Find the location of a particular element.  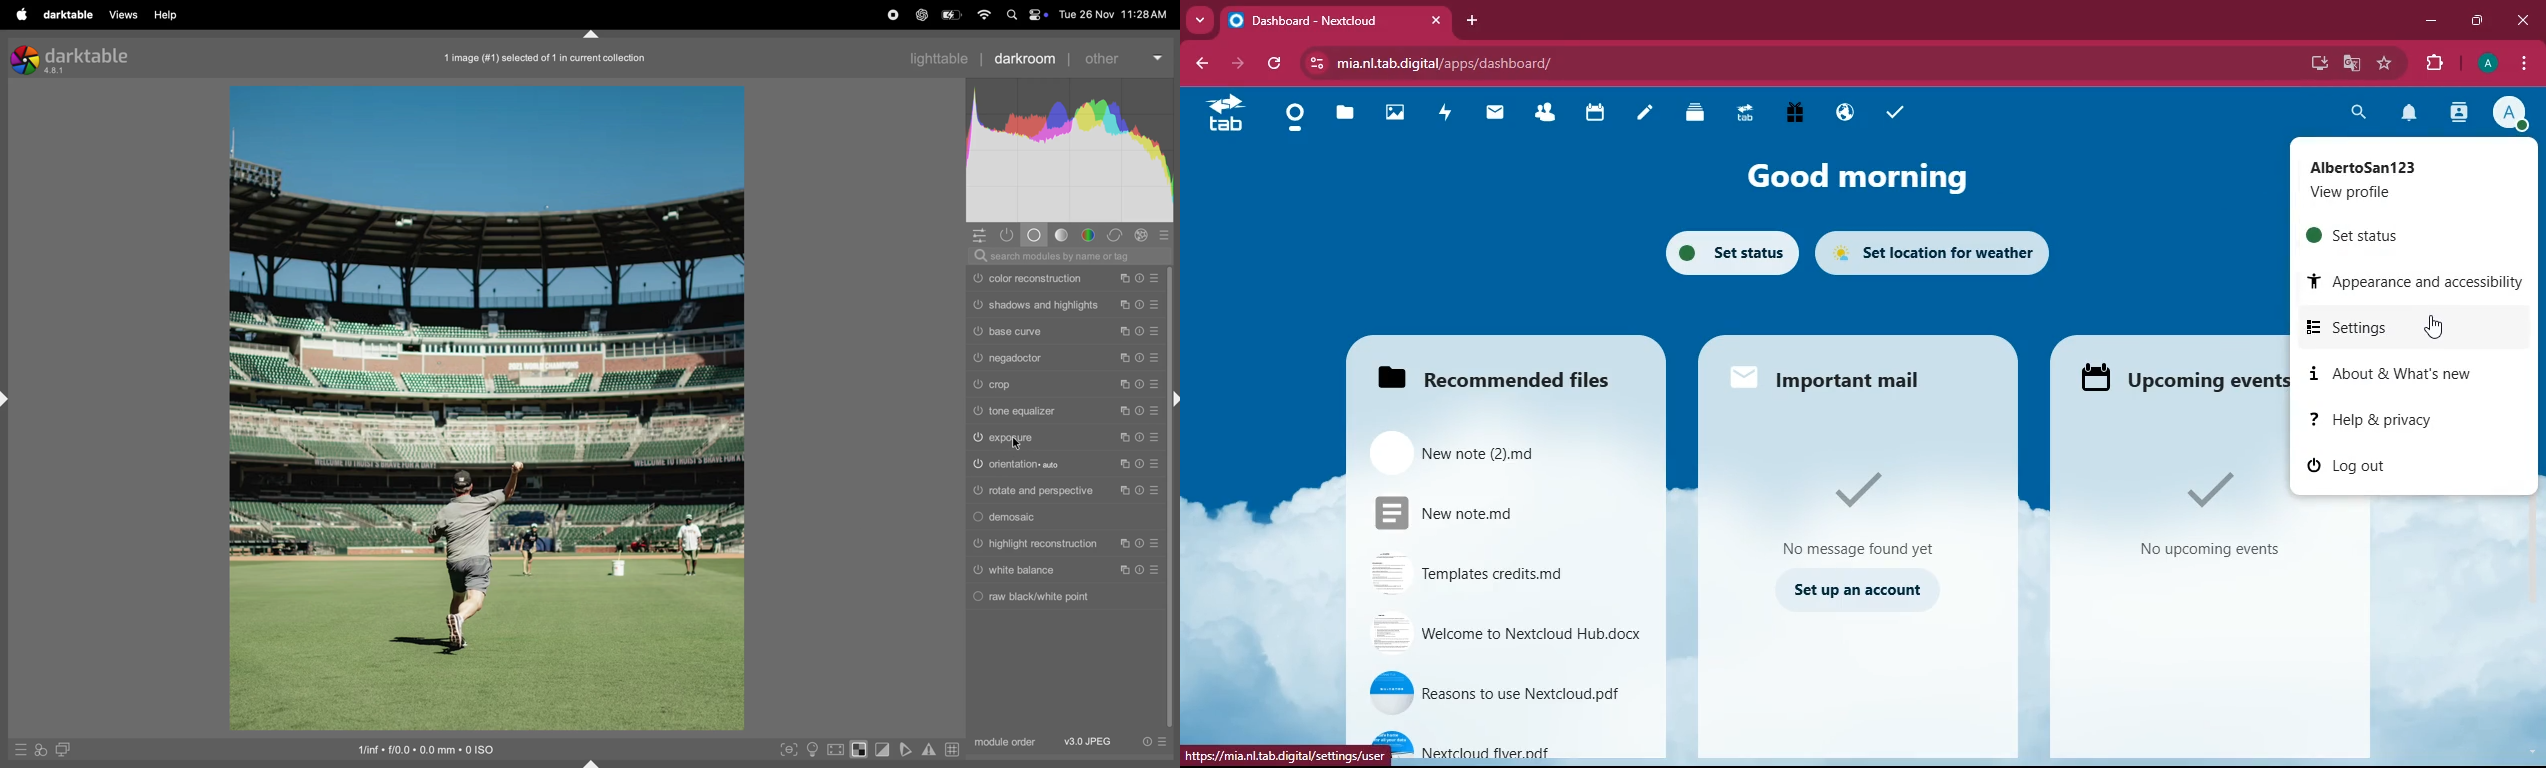

Presets  is located at coordinates (1155, 304).